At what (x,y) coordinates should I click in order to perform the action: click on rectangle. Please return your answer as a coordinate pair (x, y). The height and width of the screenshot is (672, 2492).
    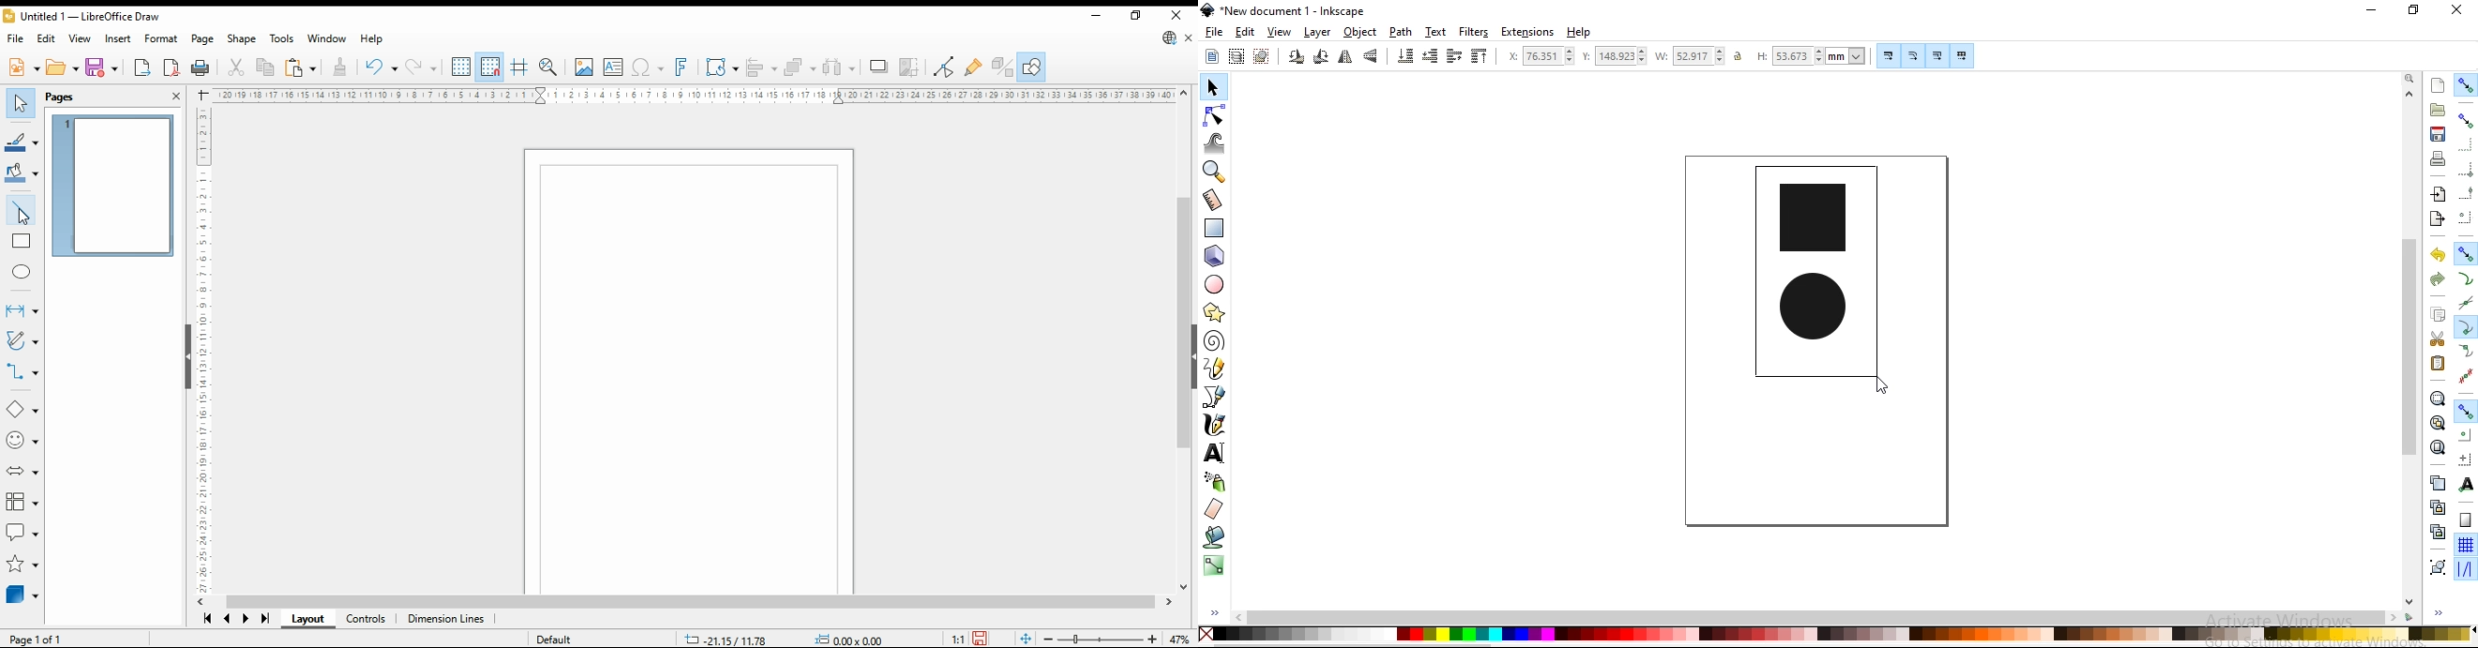
    Looking at the image, I should click on (22, 243).